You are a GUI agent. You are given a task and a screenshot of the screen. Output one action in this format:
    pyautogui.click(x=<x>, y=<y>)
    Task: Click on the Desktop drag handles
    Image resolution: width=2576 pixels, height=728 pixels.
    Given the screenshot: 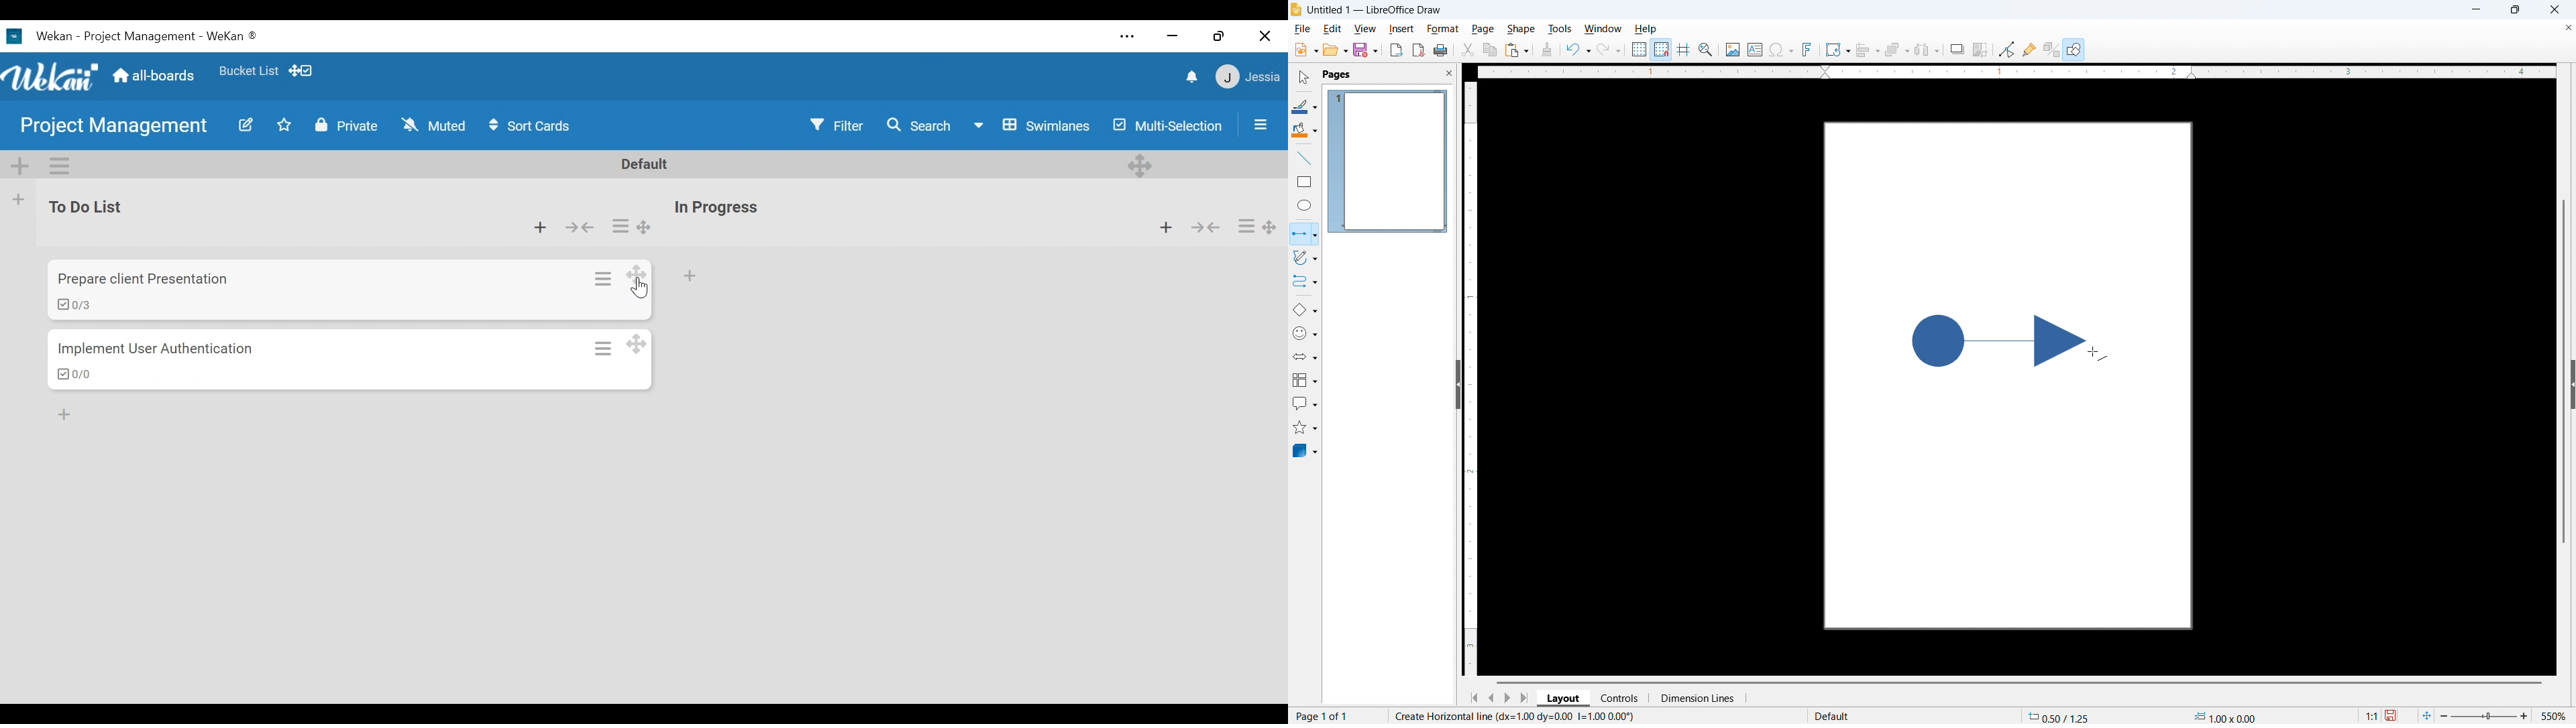 What is the action you would take?
    pyautogui.click(x=637, y=275)
    